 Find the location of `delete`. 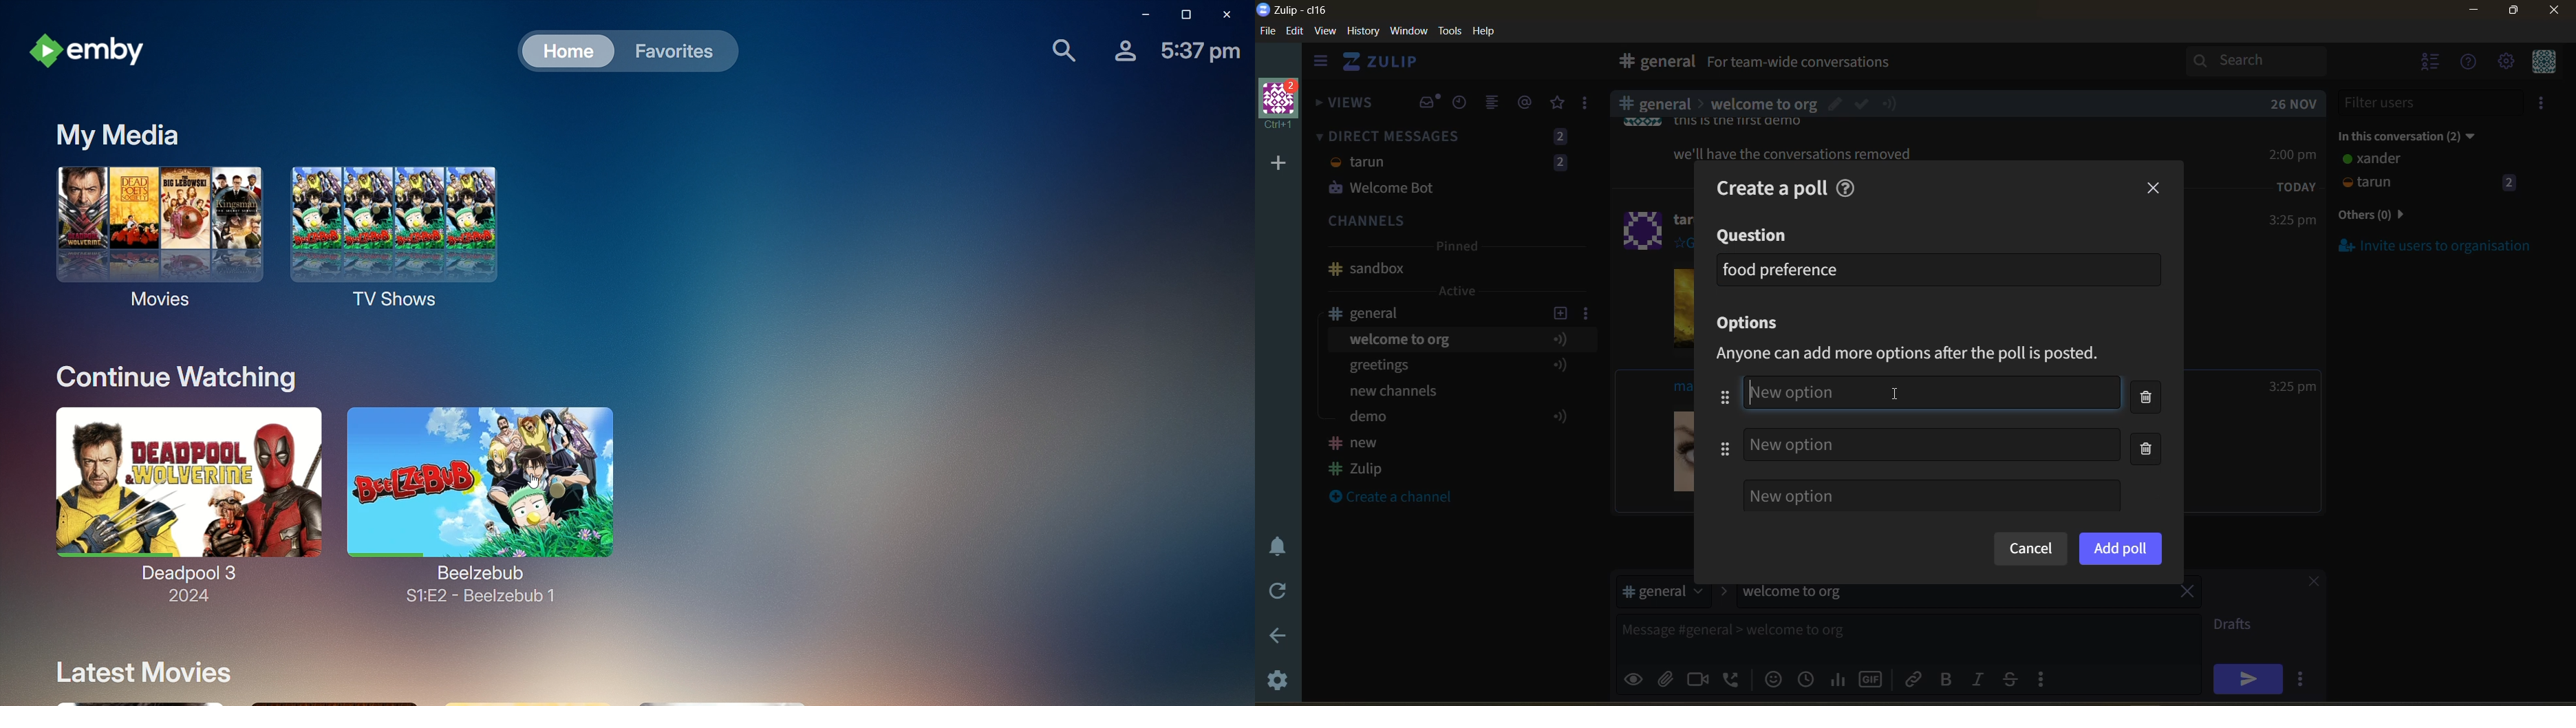

delete is located at coordinates (2150, 425).